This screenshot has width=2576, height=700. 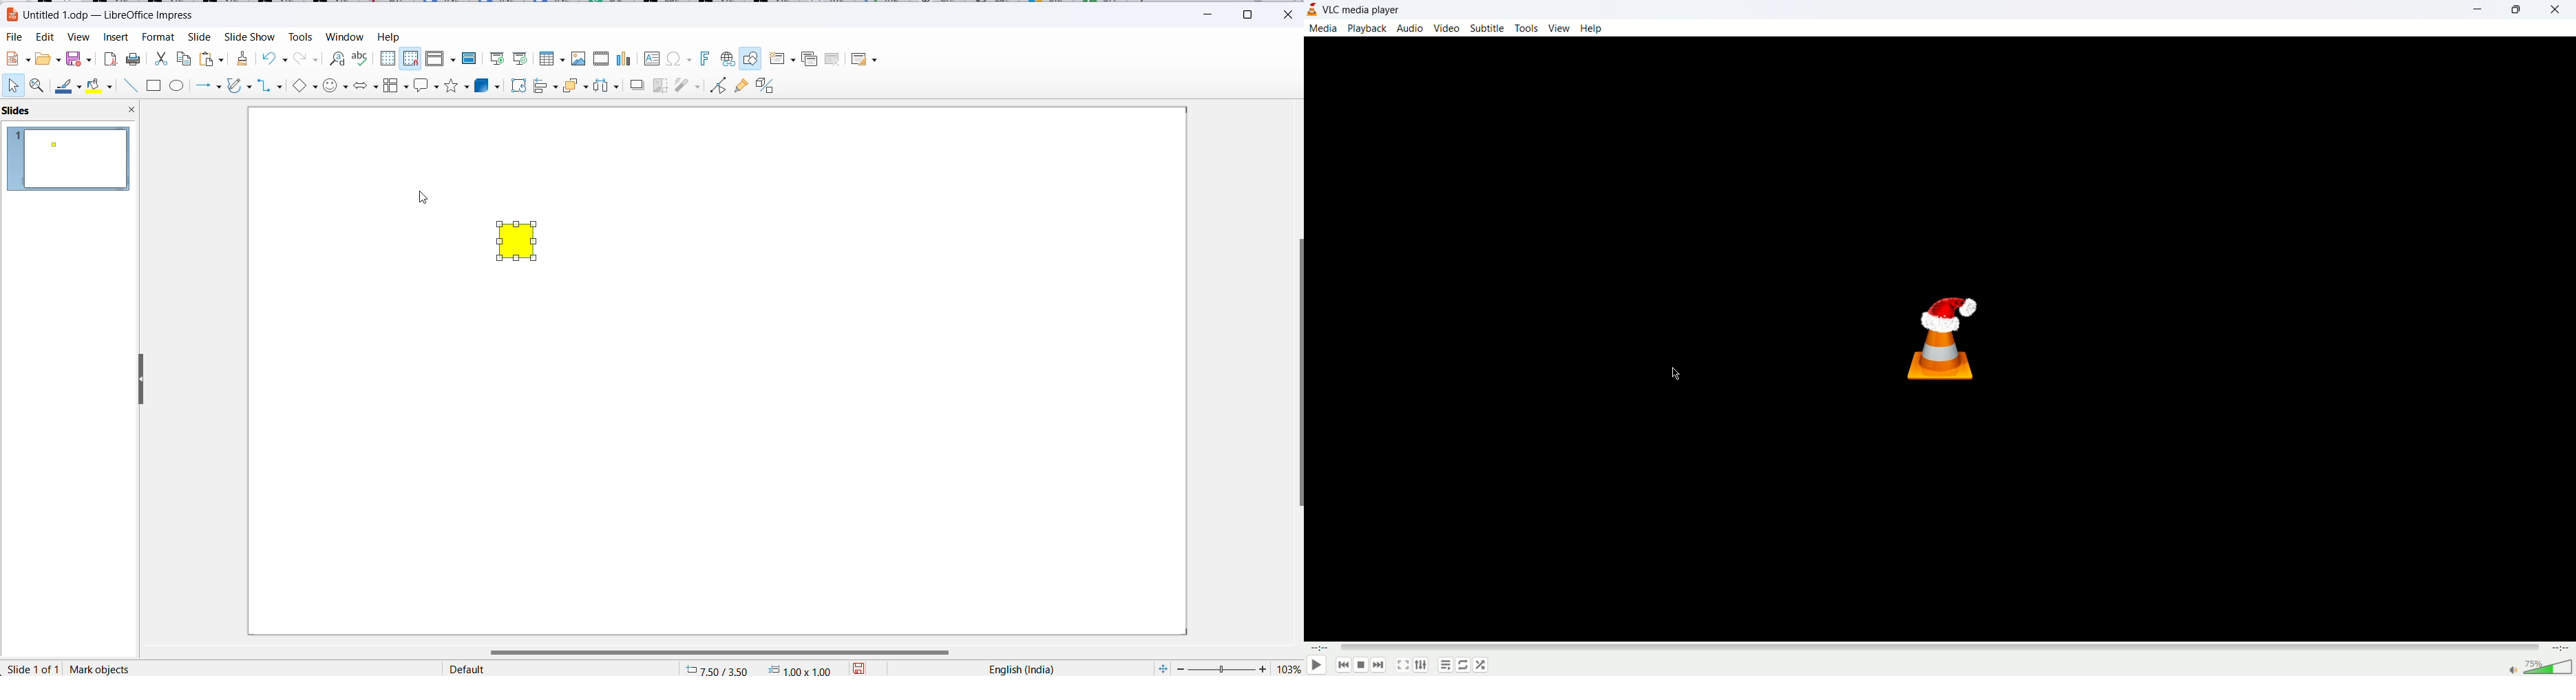 I want to click on stop, so click(x=1359, y=665).